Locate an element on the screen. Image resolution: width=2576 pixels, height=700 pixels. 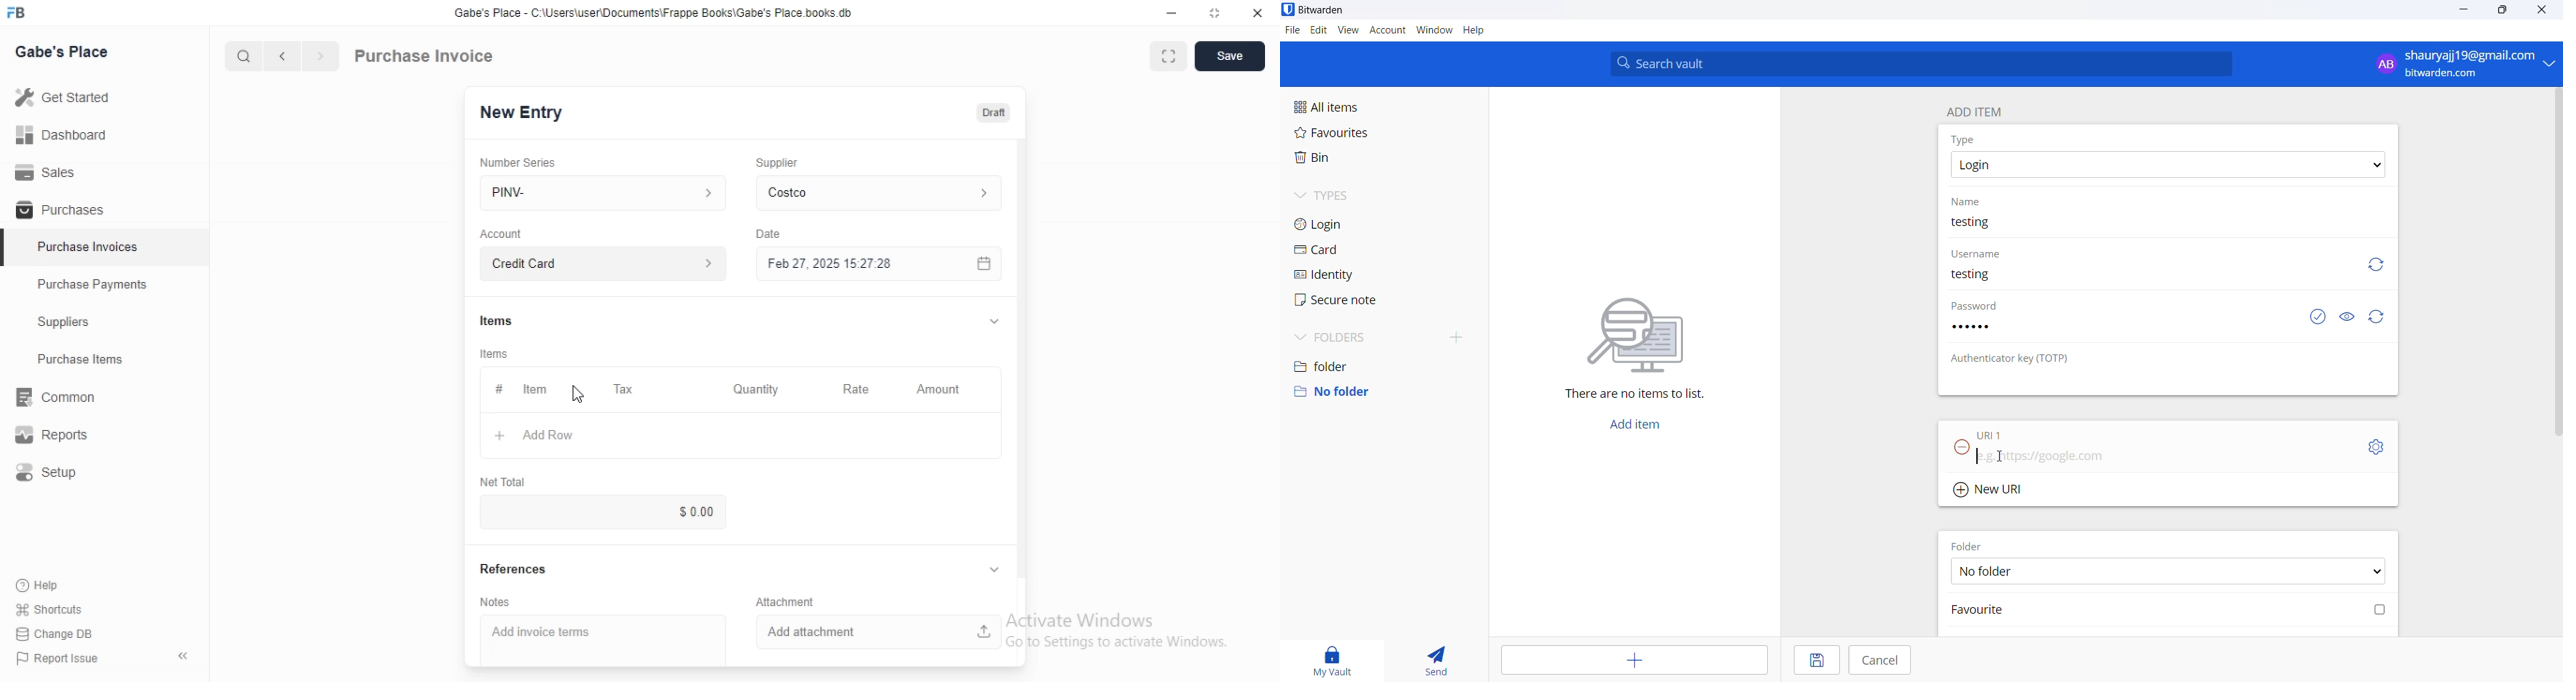
Add Row is located at coordinates (741, 435).